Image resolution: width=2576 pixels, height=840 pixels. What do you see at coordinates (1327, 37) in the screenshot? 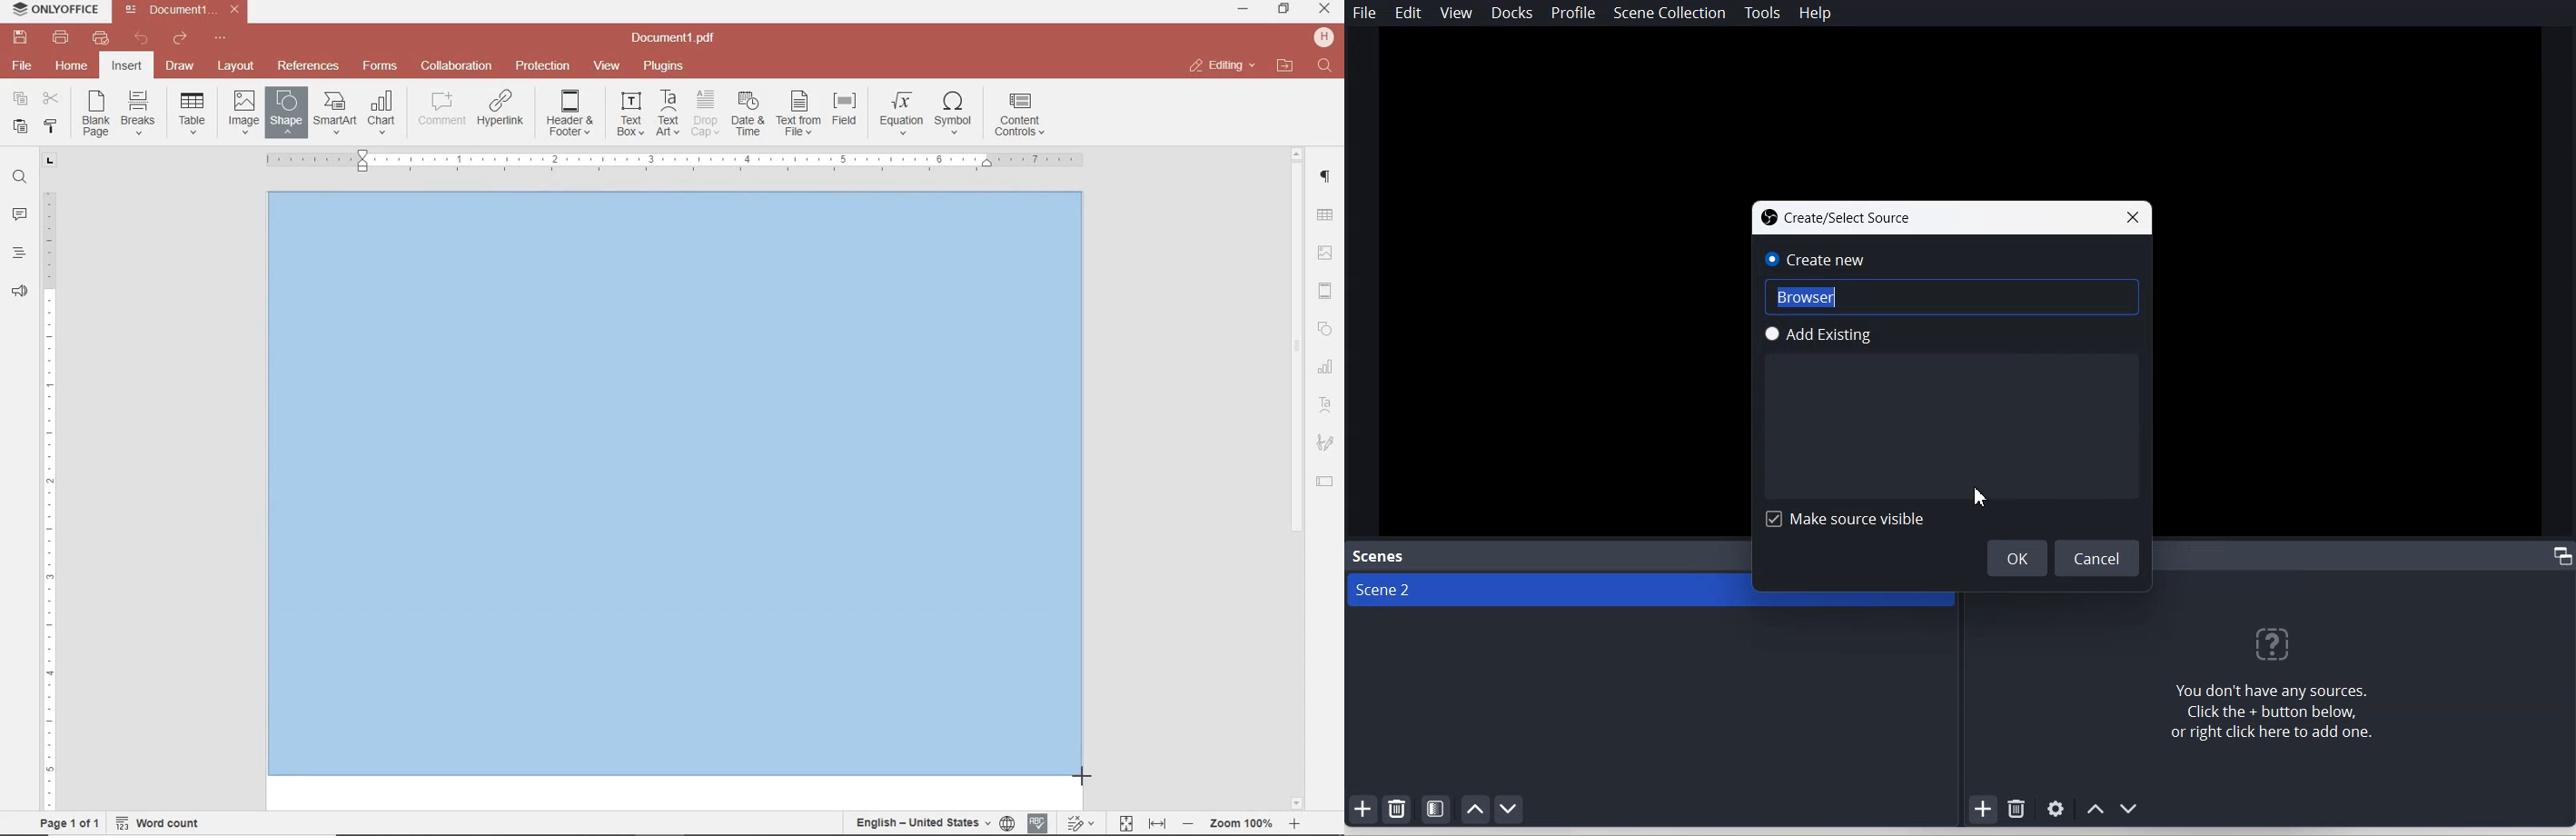
I see `hp` at bounding box center [1327, 37].